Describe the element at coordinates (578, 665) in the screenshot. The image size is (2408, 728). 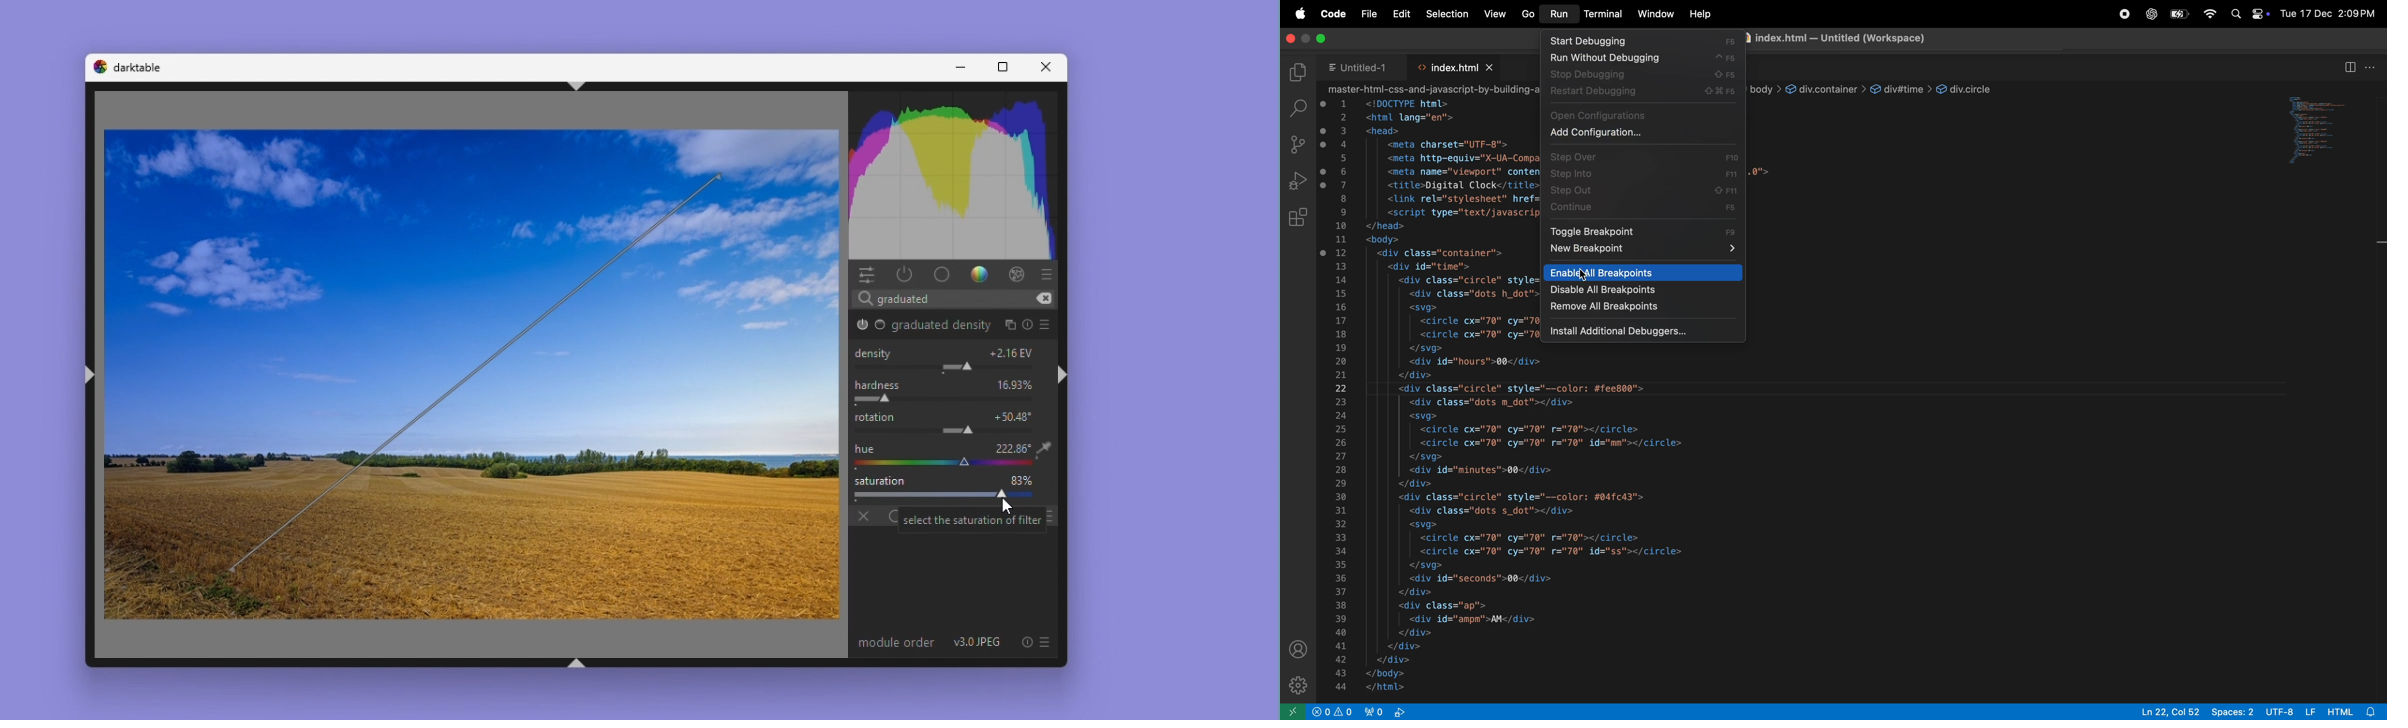
I see `shift+ctrl+b` at that location.